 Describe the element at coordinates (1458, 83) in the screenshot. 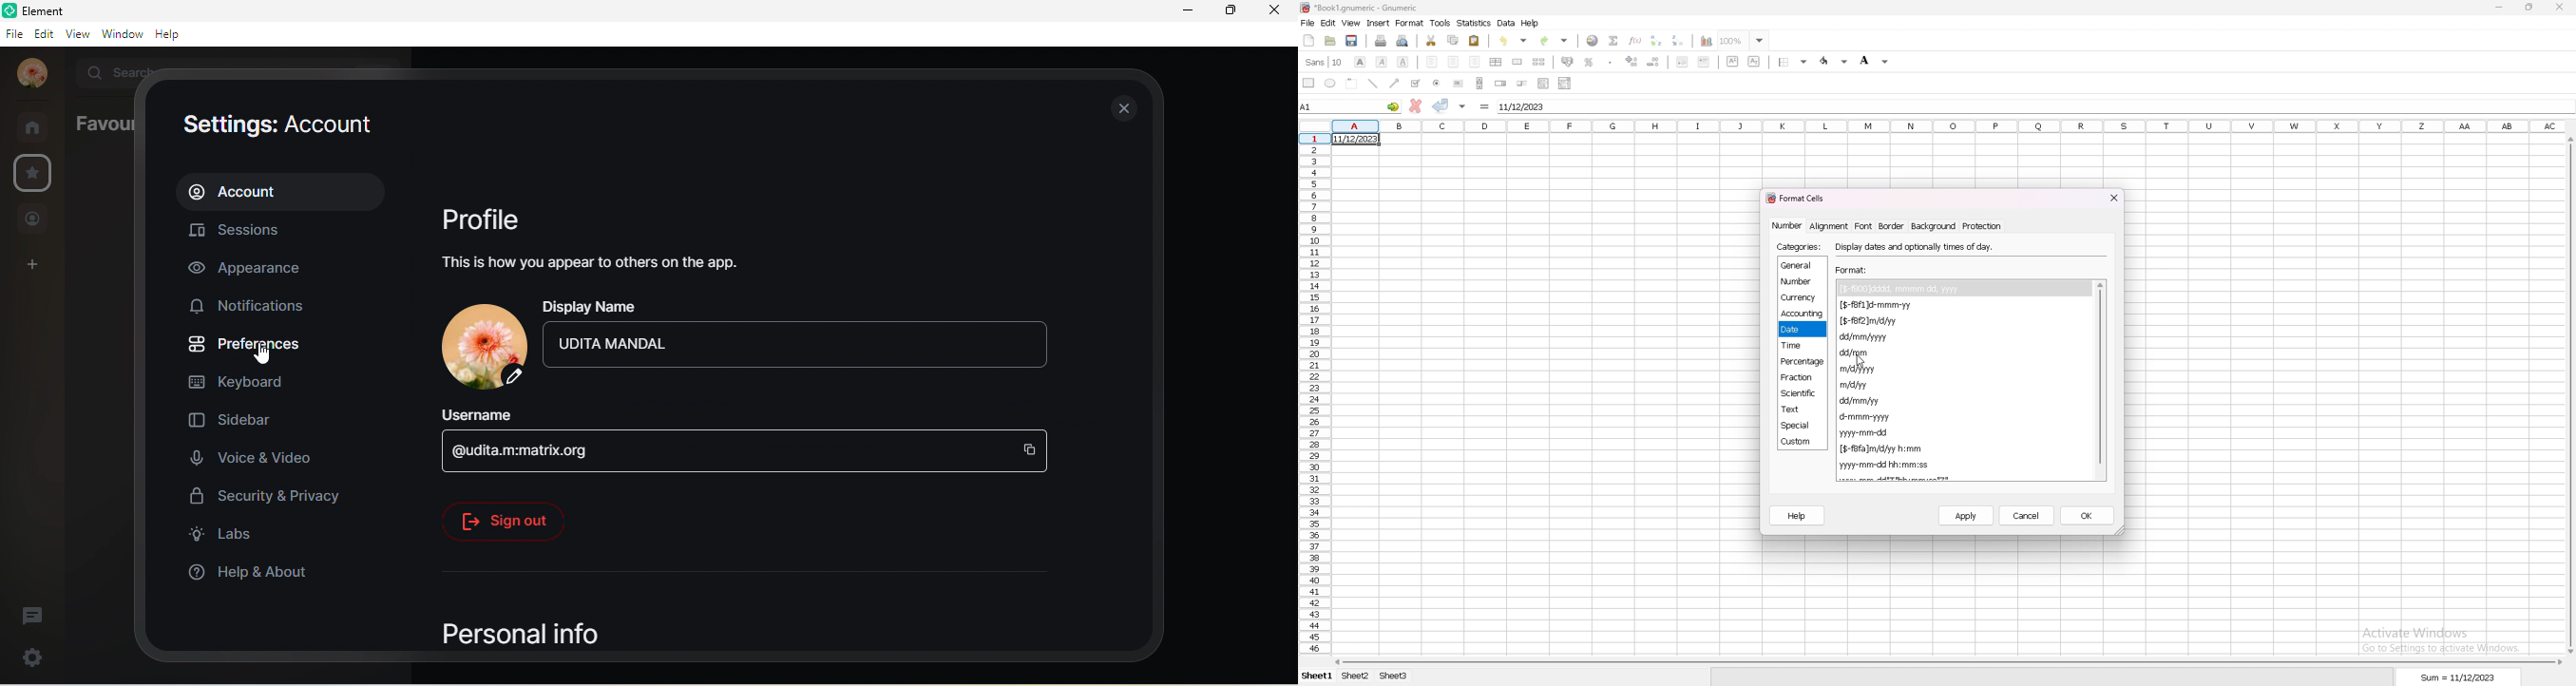

I see `button` at that location.